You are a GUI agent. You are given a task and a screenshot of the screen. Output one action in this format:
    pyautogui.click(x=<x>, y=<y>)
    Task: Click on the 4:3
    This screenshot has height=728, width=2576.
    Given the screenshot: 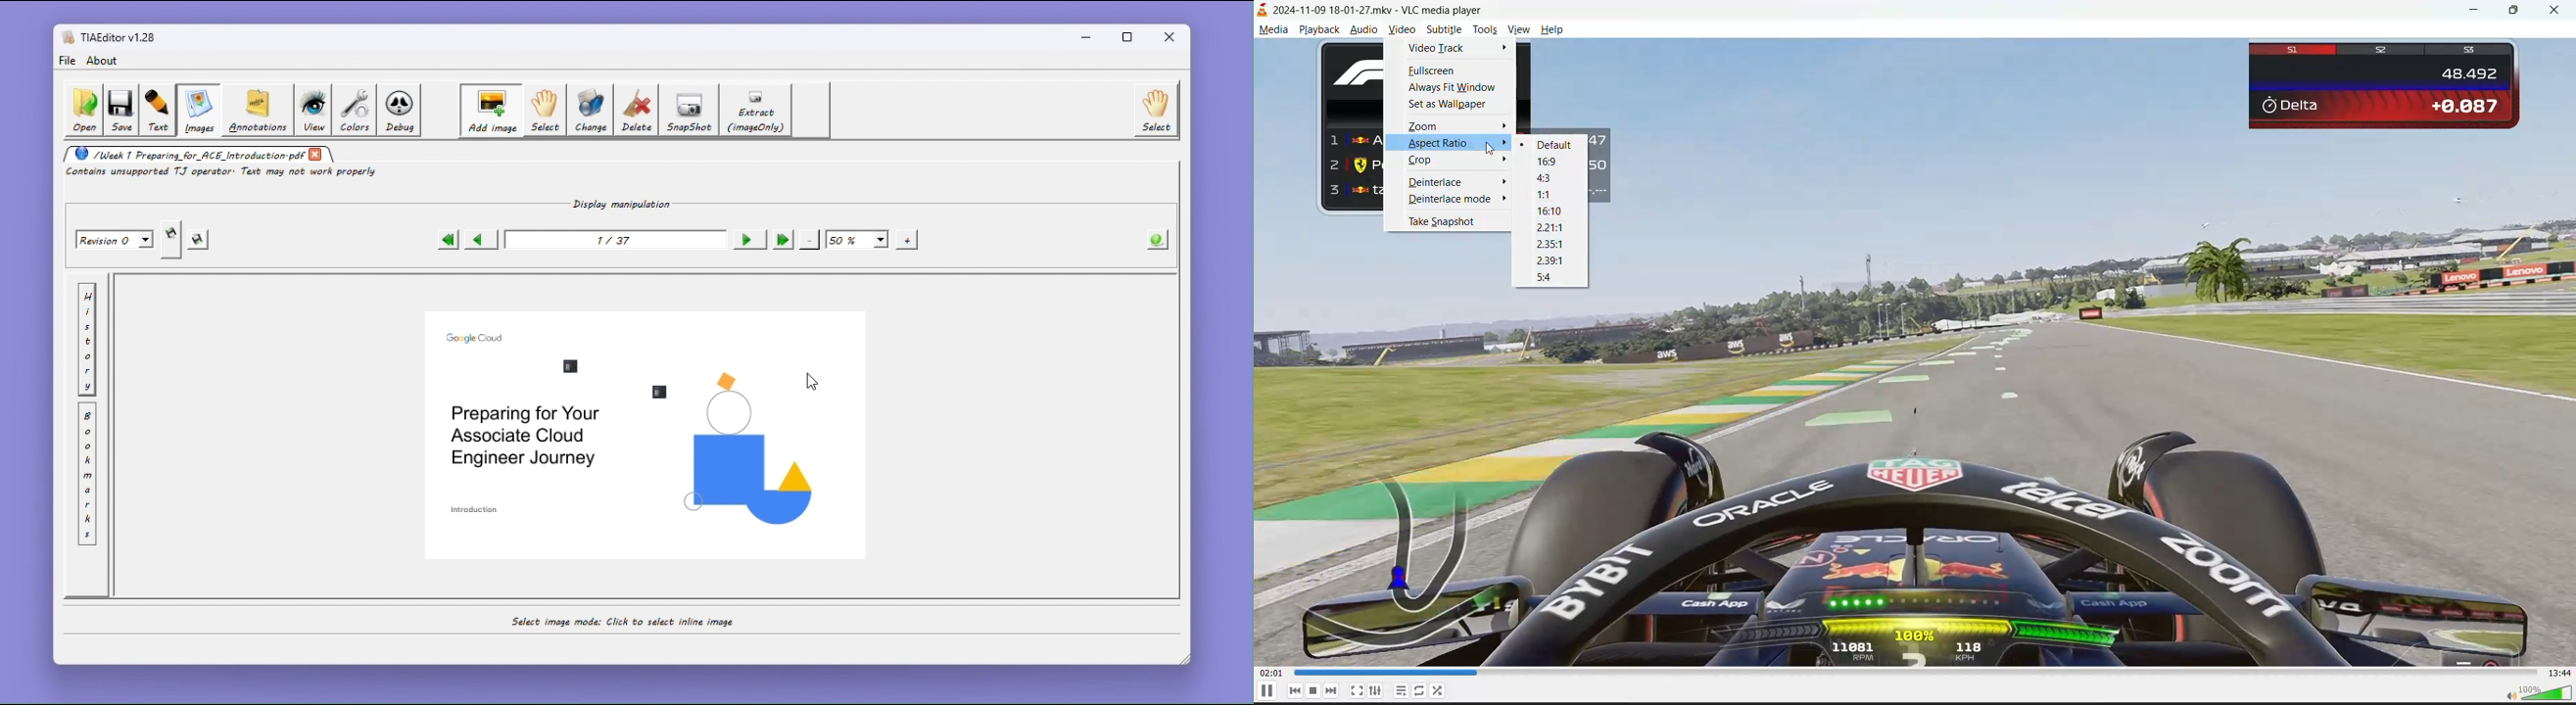 What is the action you would take?
    pyautogui.click(x=1548, y=178)
    